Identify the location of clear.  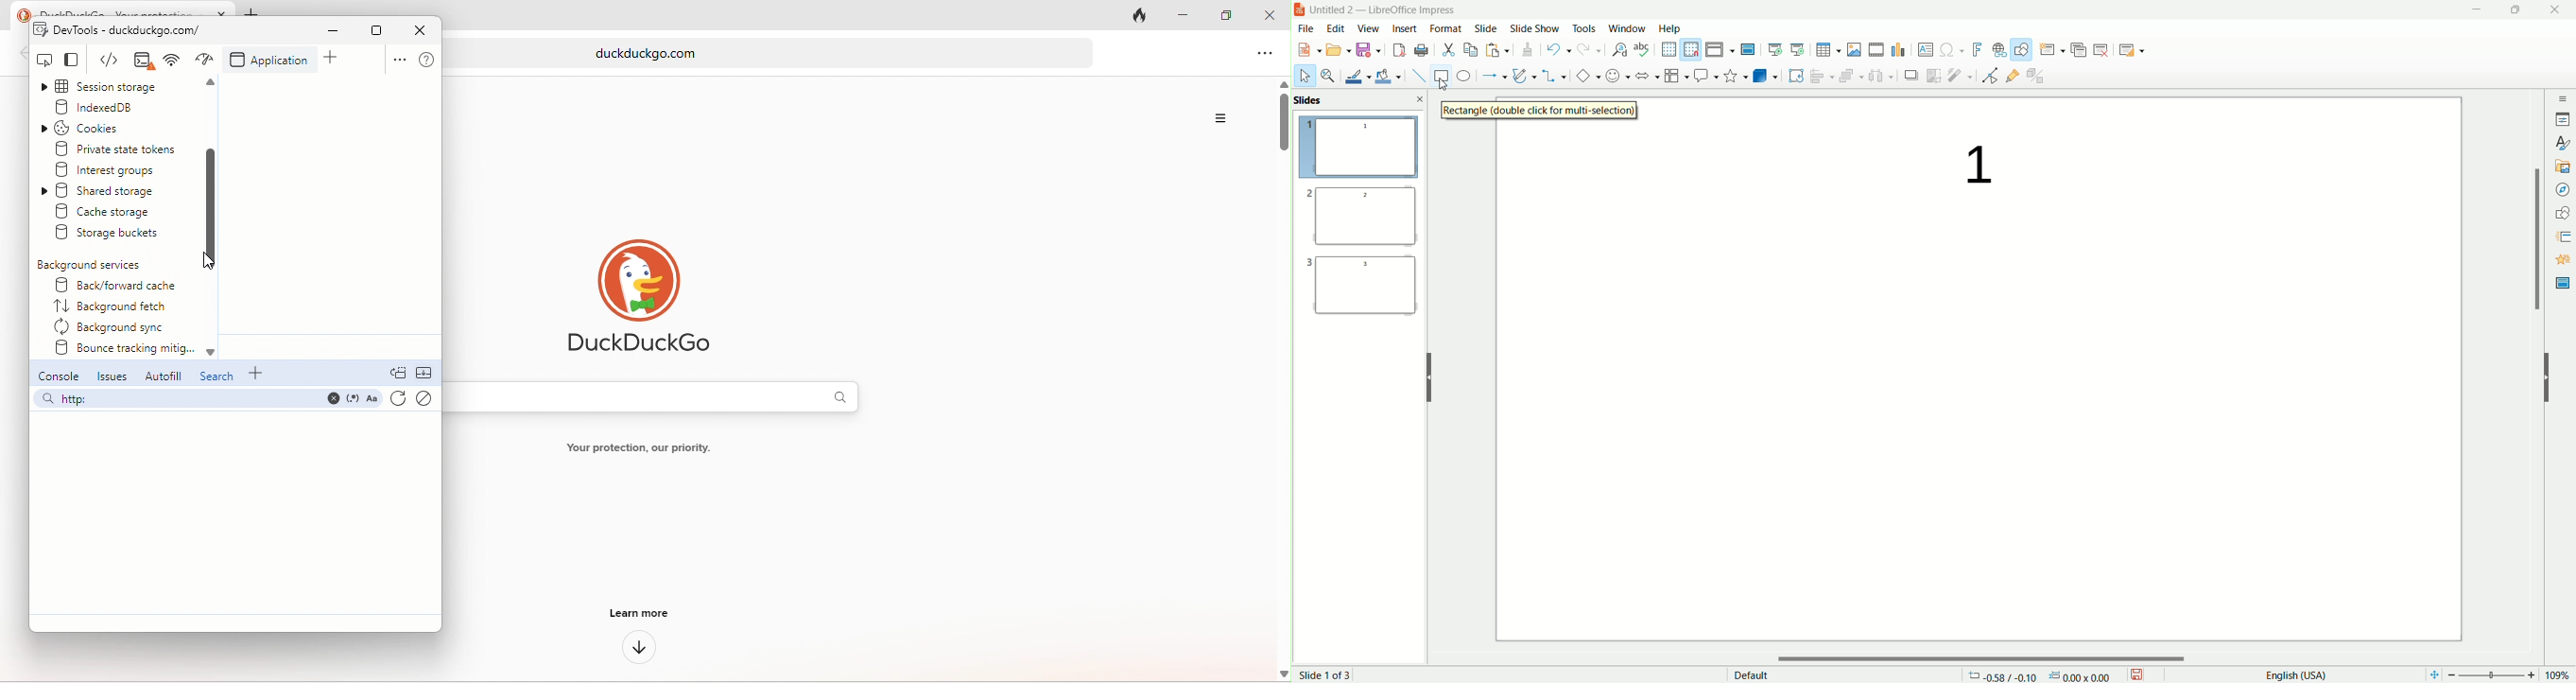
(425, 400).